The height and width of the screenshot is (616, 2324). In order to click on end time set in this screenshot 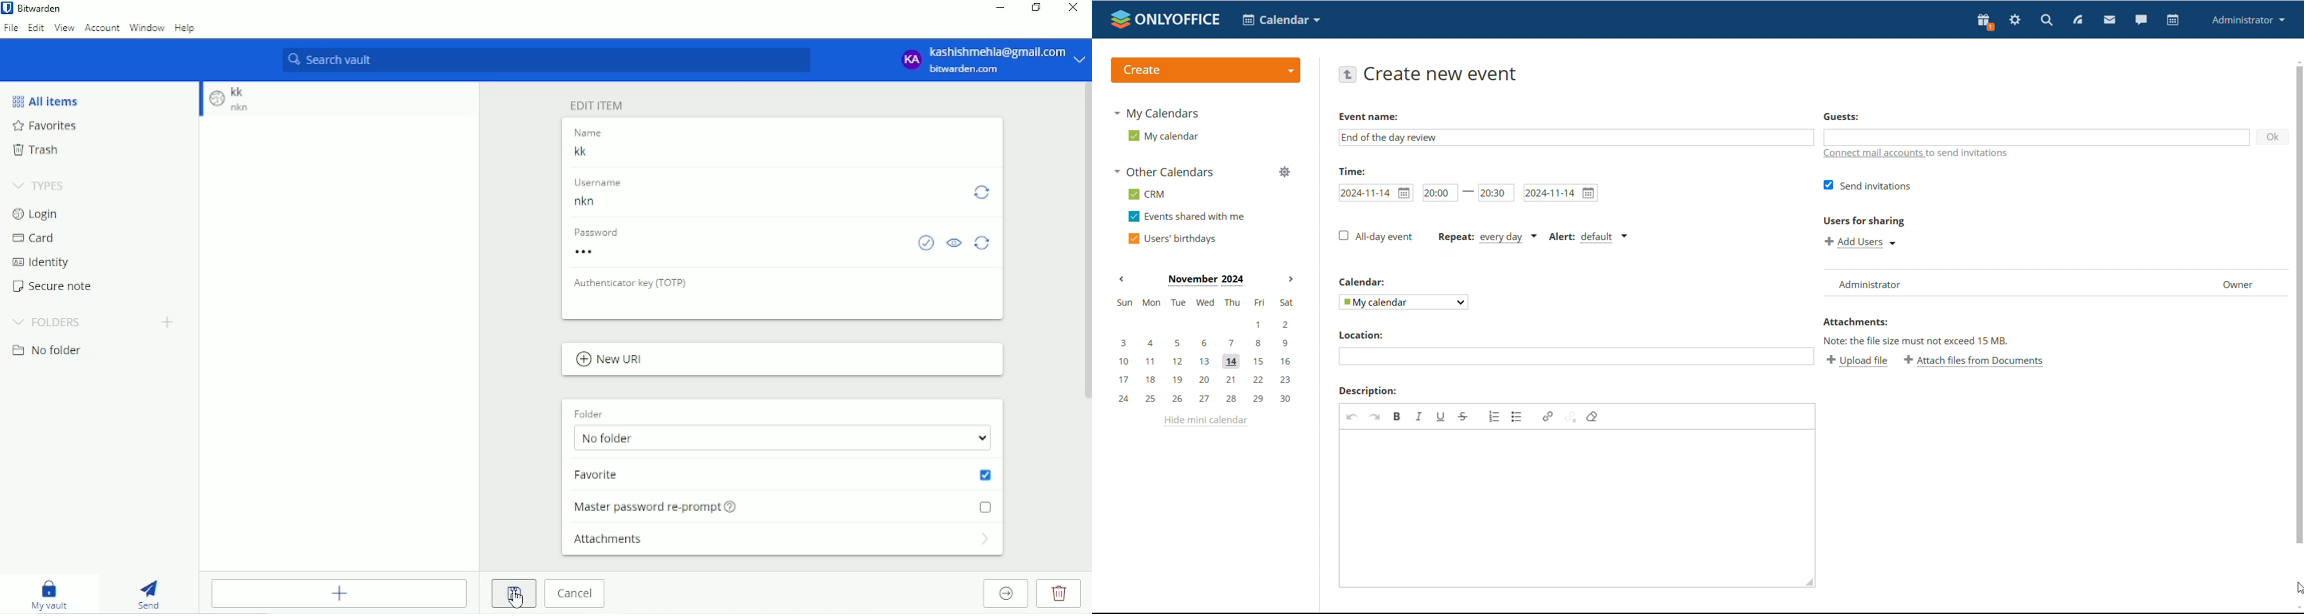, I will do `click(1497, 192)`.